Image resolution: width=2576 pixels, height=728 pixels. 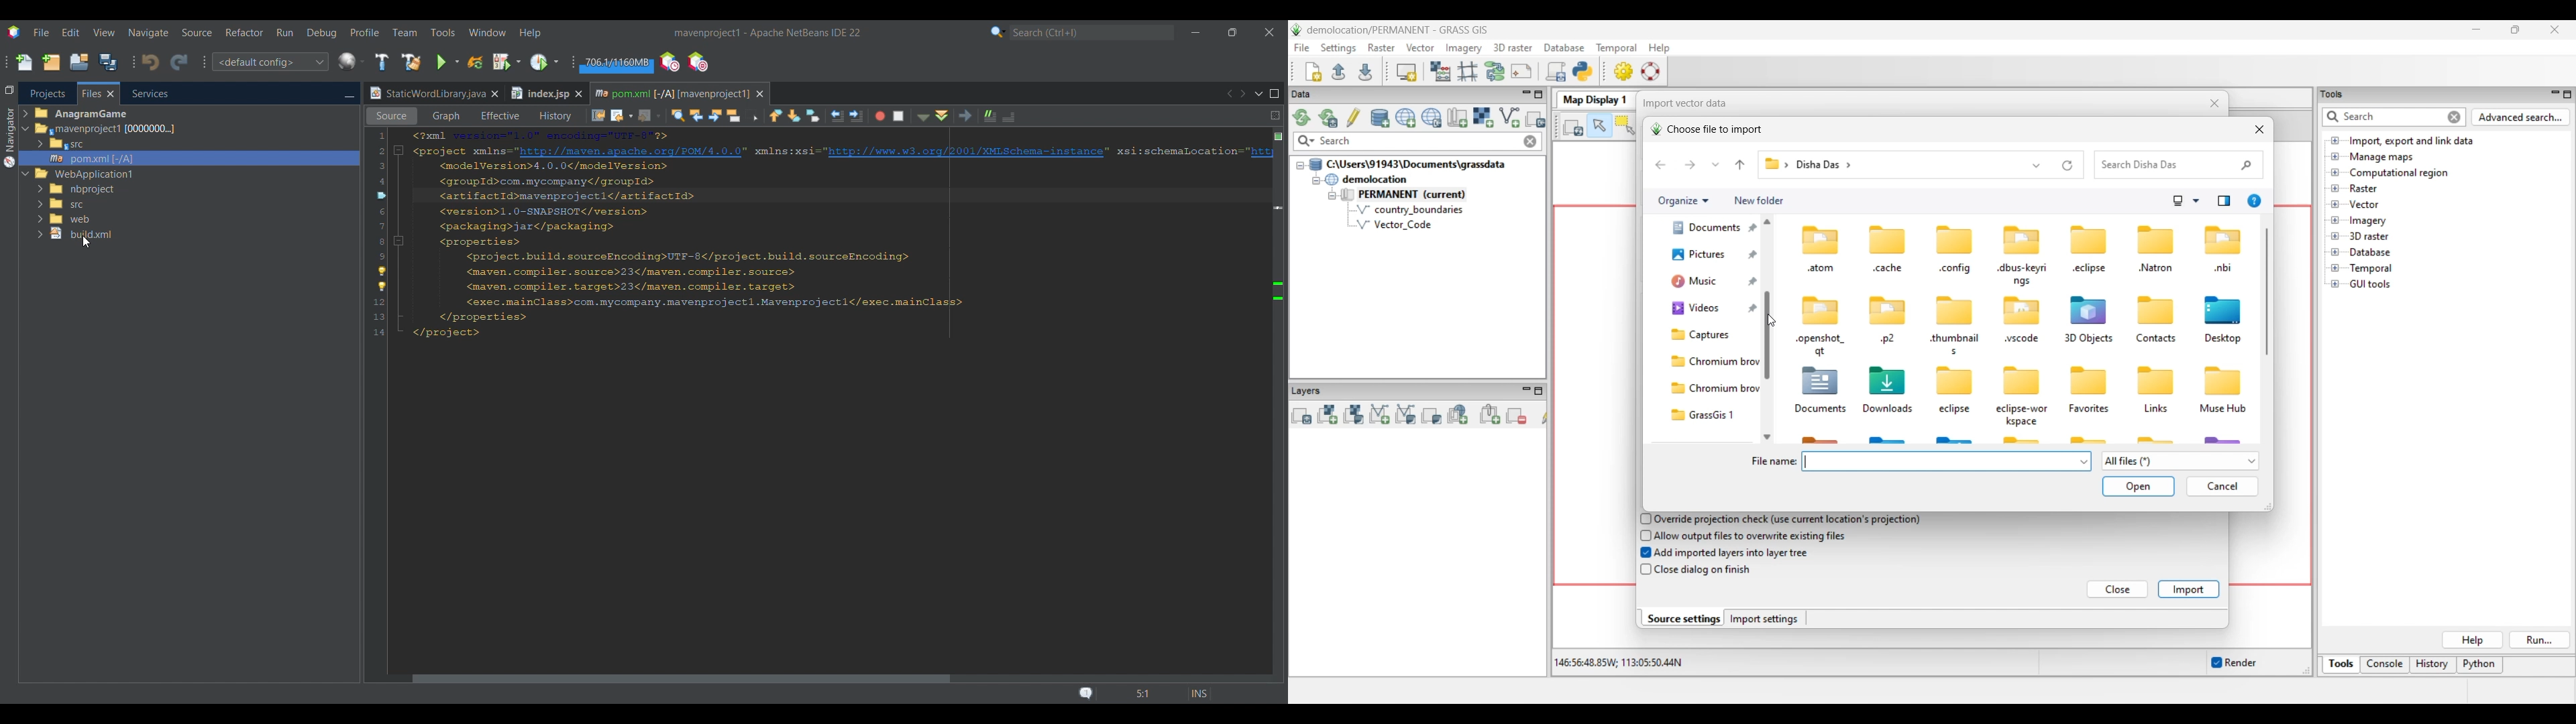 I want to click on Profile menu, so click(x=365, y=32).